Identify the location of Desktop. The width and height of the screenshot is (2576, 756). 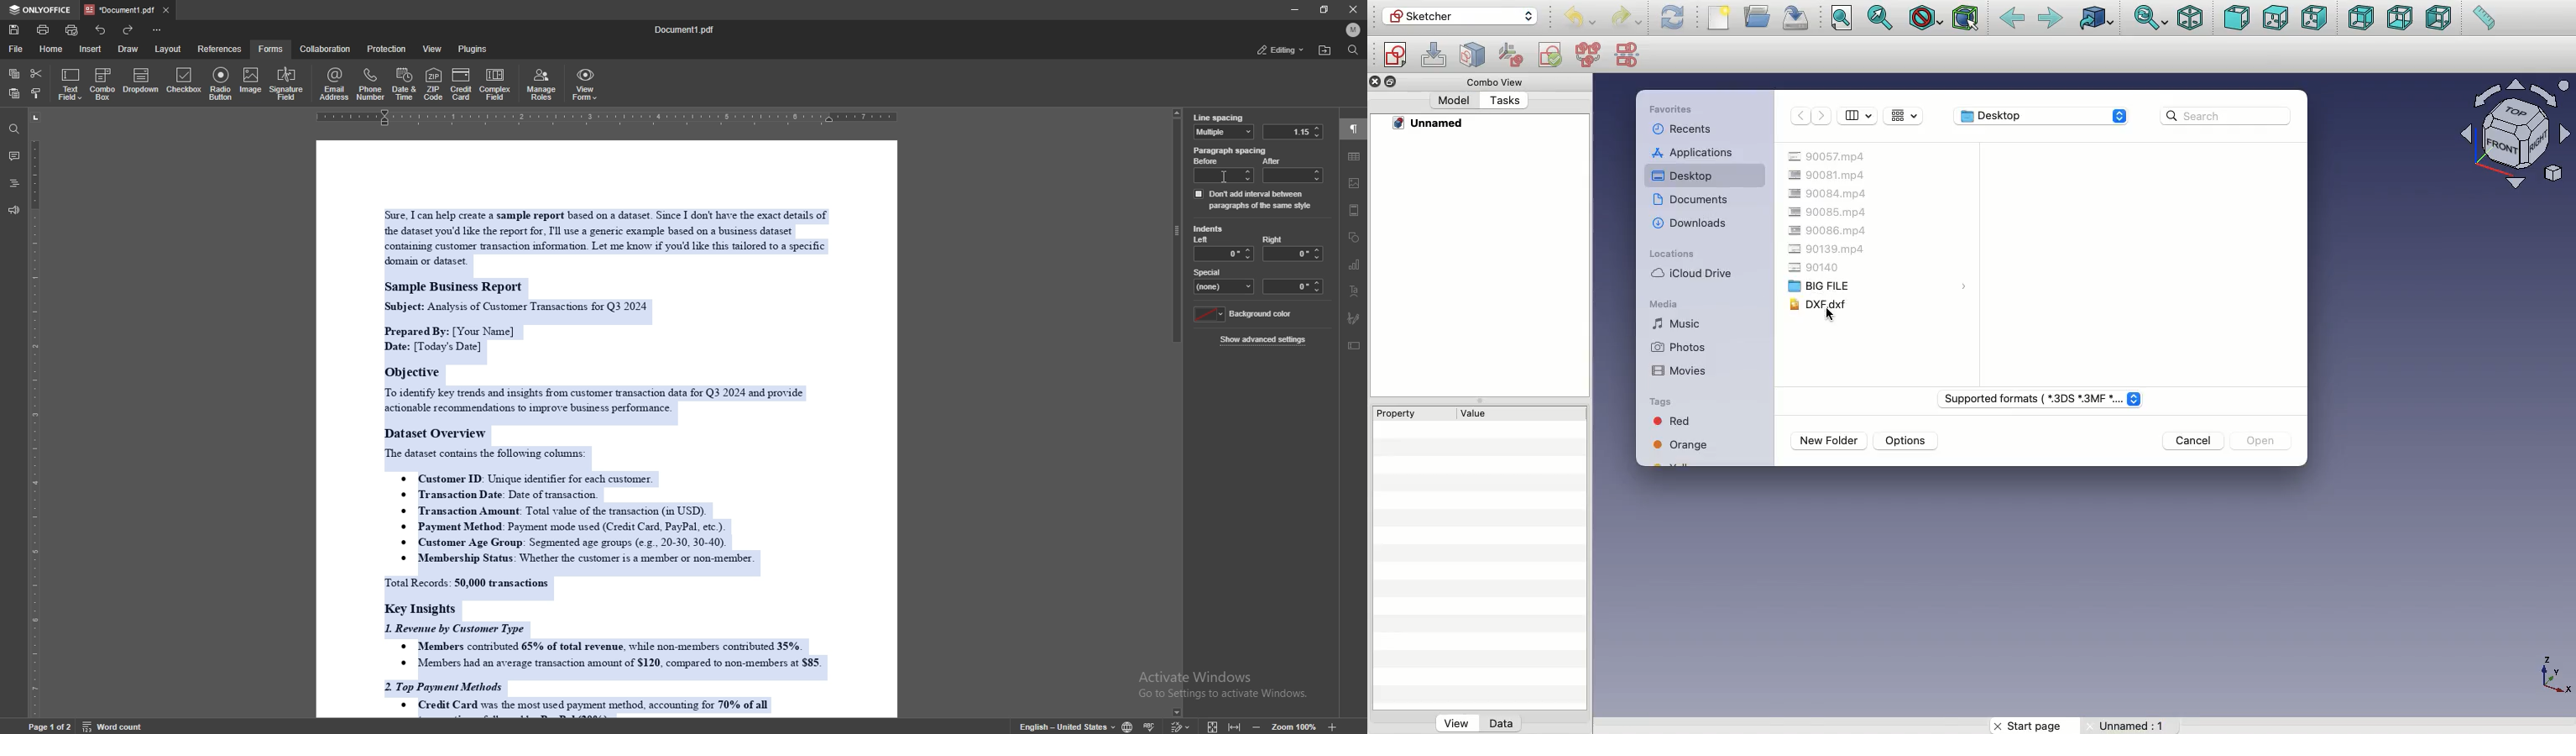
(2040, 116).